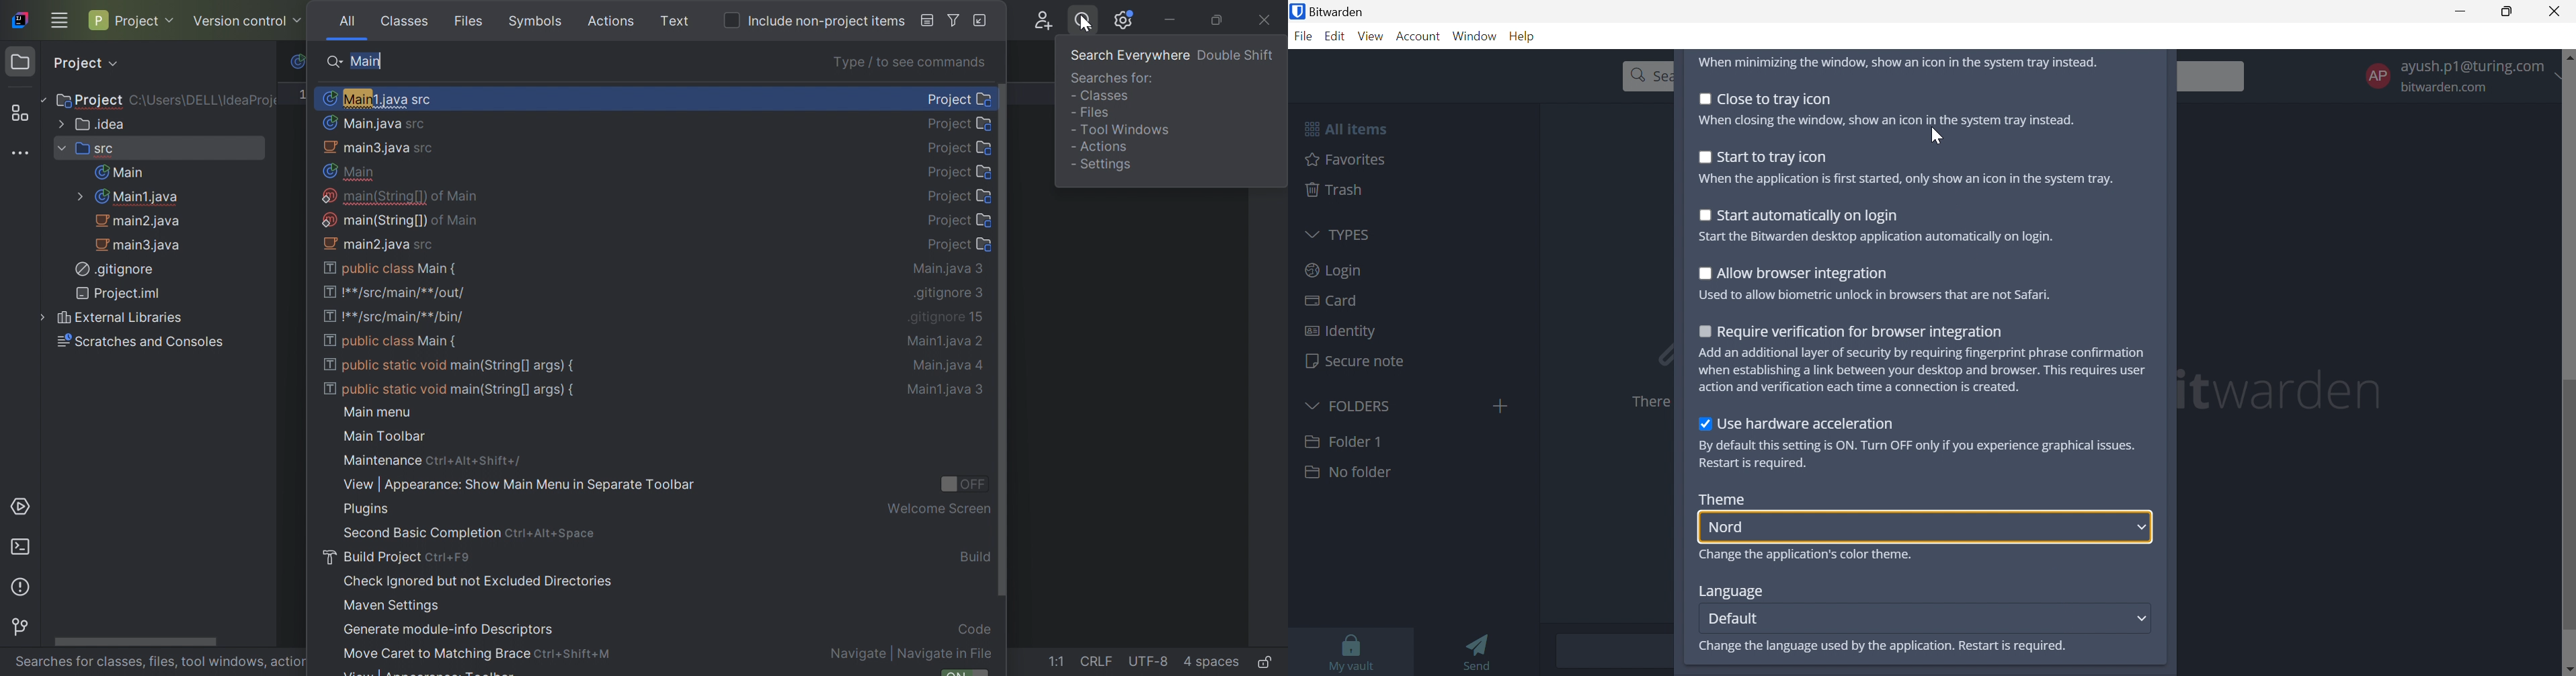 The width and height of the screenshot is (2576, 700). What do you see at coordinates (1311, 404) in the screenshot?
I see `Drop Down` at bounding box center [1311, 404].